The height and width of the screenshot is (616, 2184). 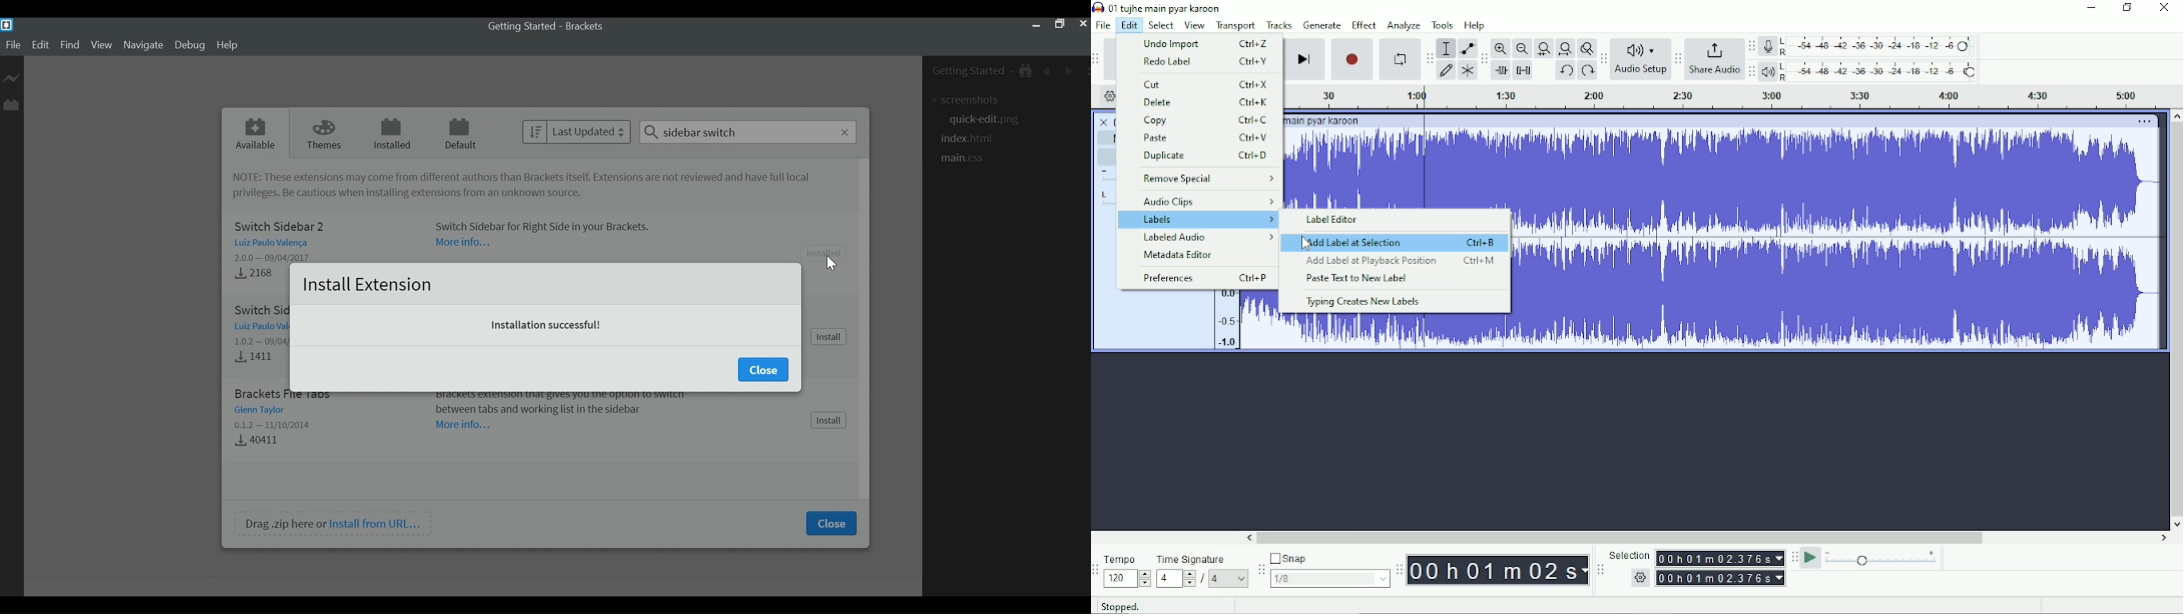 I want to click on minimize, so click(x=1036, y=25).